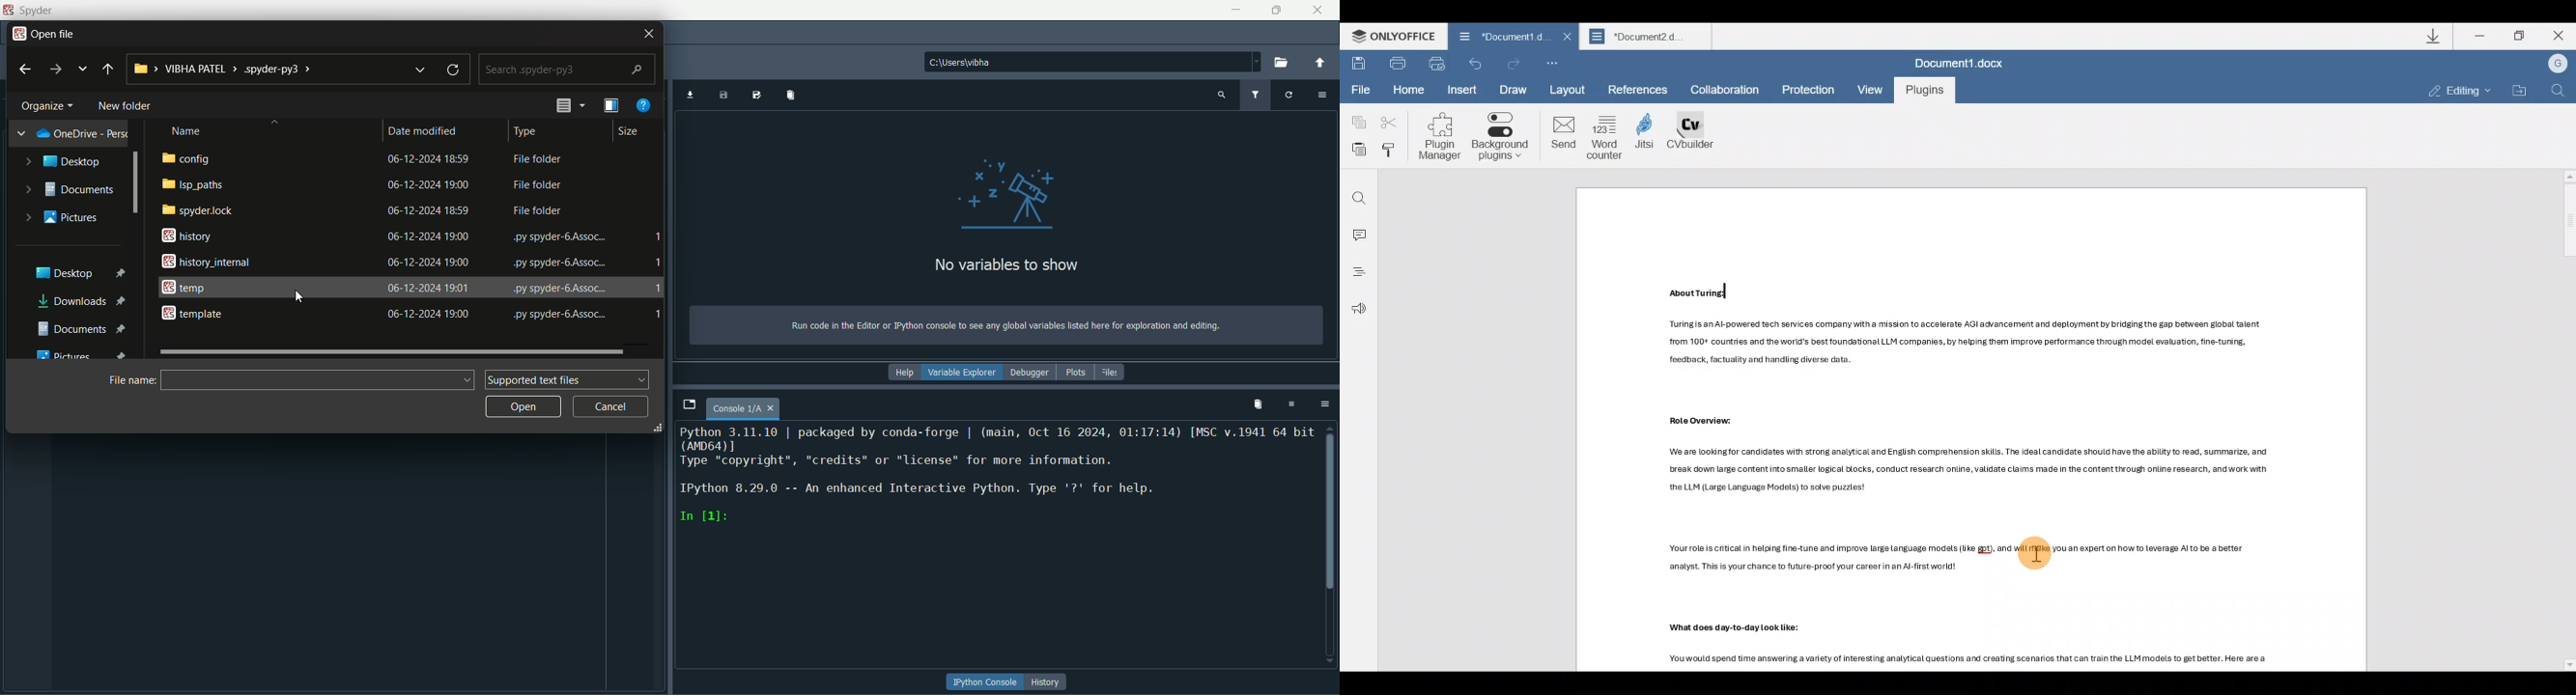 The height and width of the screenshot is (700, 2576). I want to click on save data as, so click(756, 95).